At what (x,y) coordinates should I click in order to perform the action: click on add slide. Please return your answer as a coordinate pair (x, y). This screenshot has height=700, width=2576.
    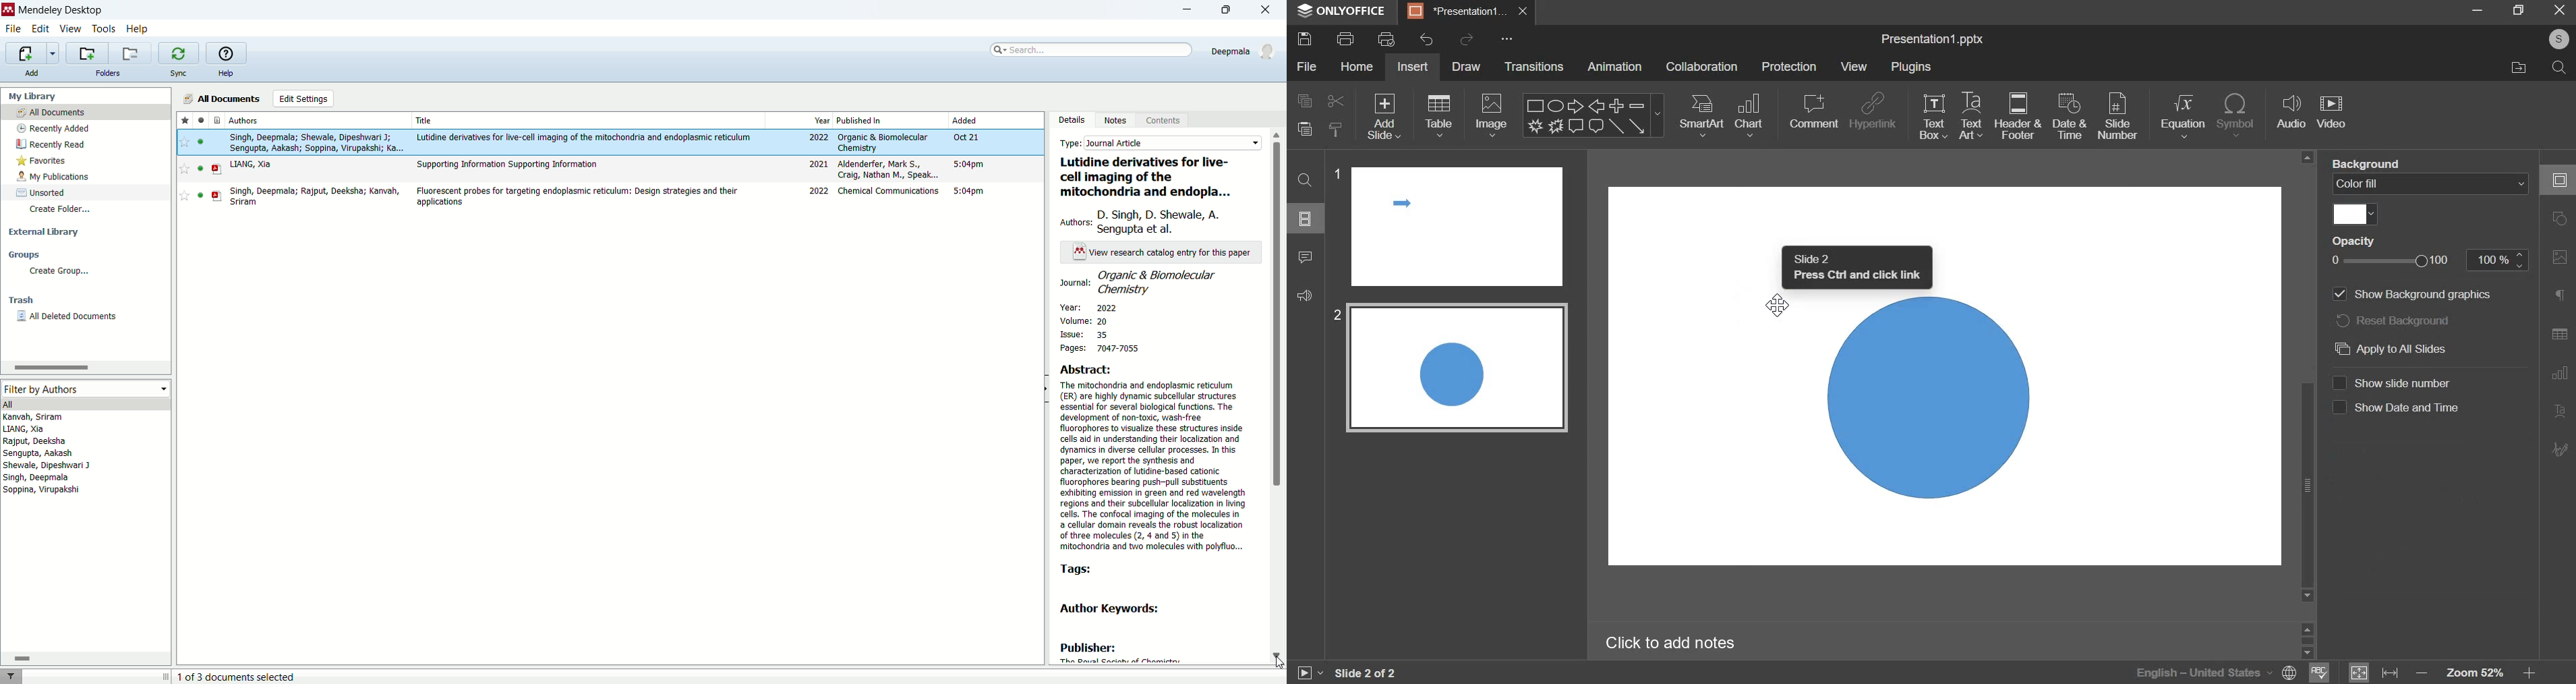
    Looking at the image, I should click on (1384, 116).